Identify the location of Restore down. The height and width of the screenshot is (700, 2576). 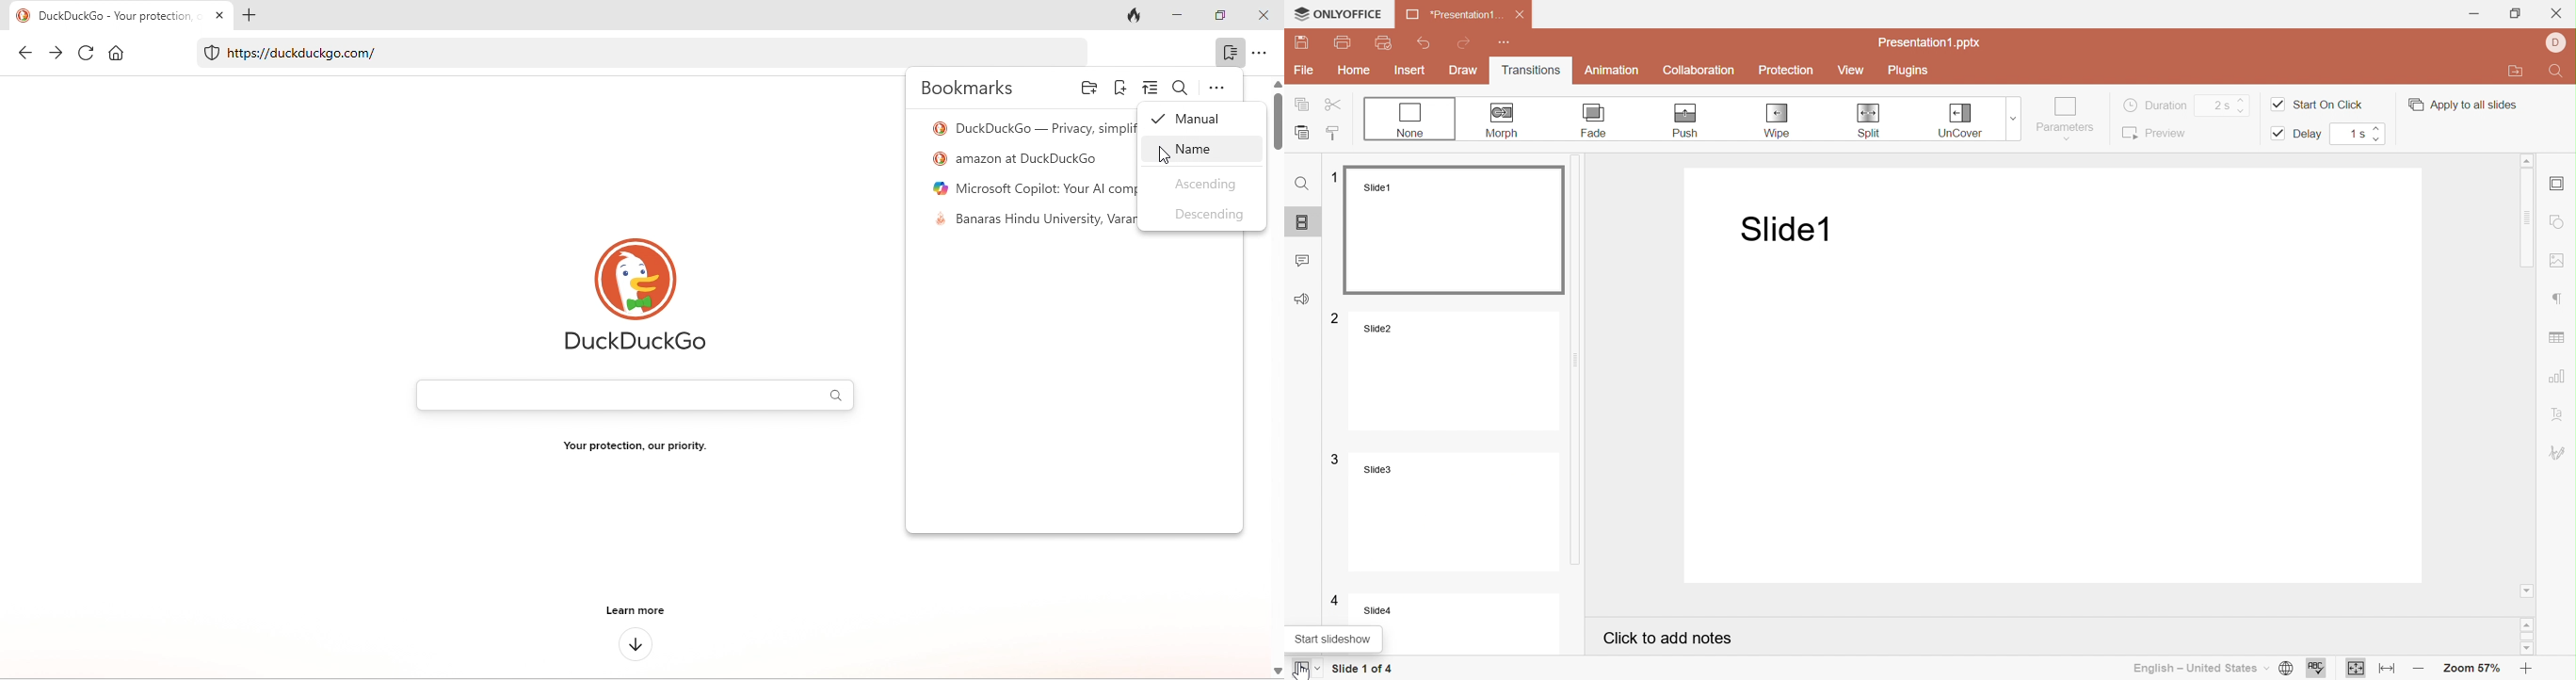
(2515, 13).